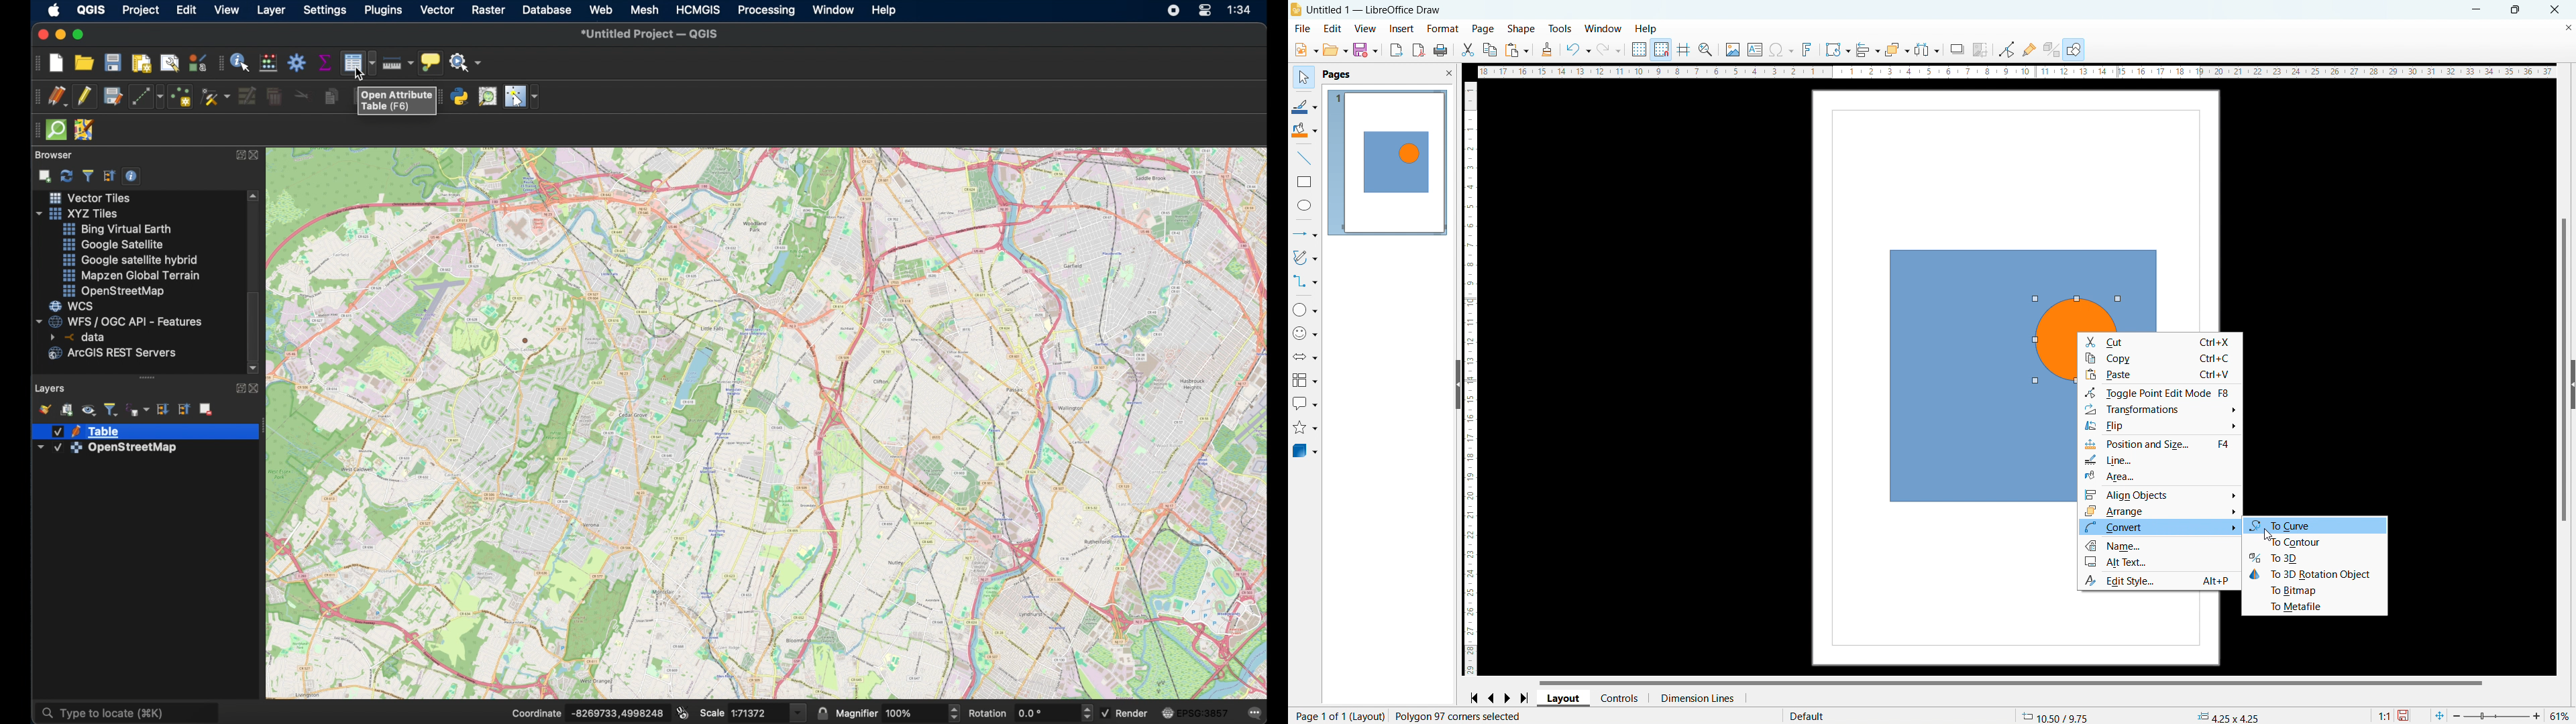 The width and height of the screenshot is (2576, 728). Describe the element at coordinates (119, 227) in the screenshot. I see `bing virtual earth` at that location.